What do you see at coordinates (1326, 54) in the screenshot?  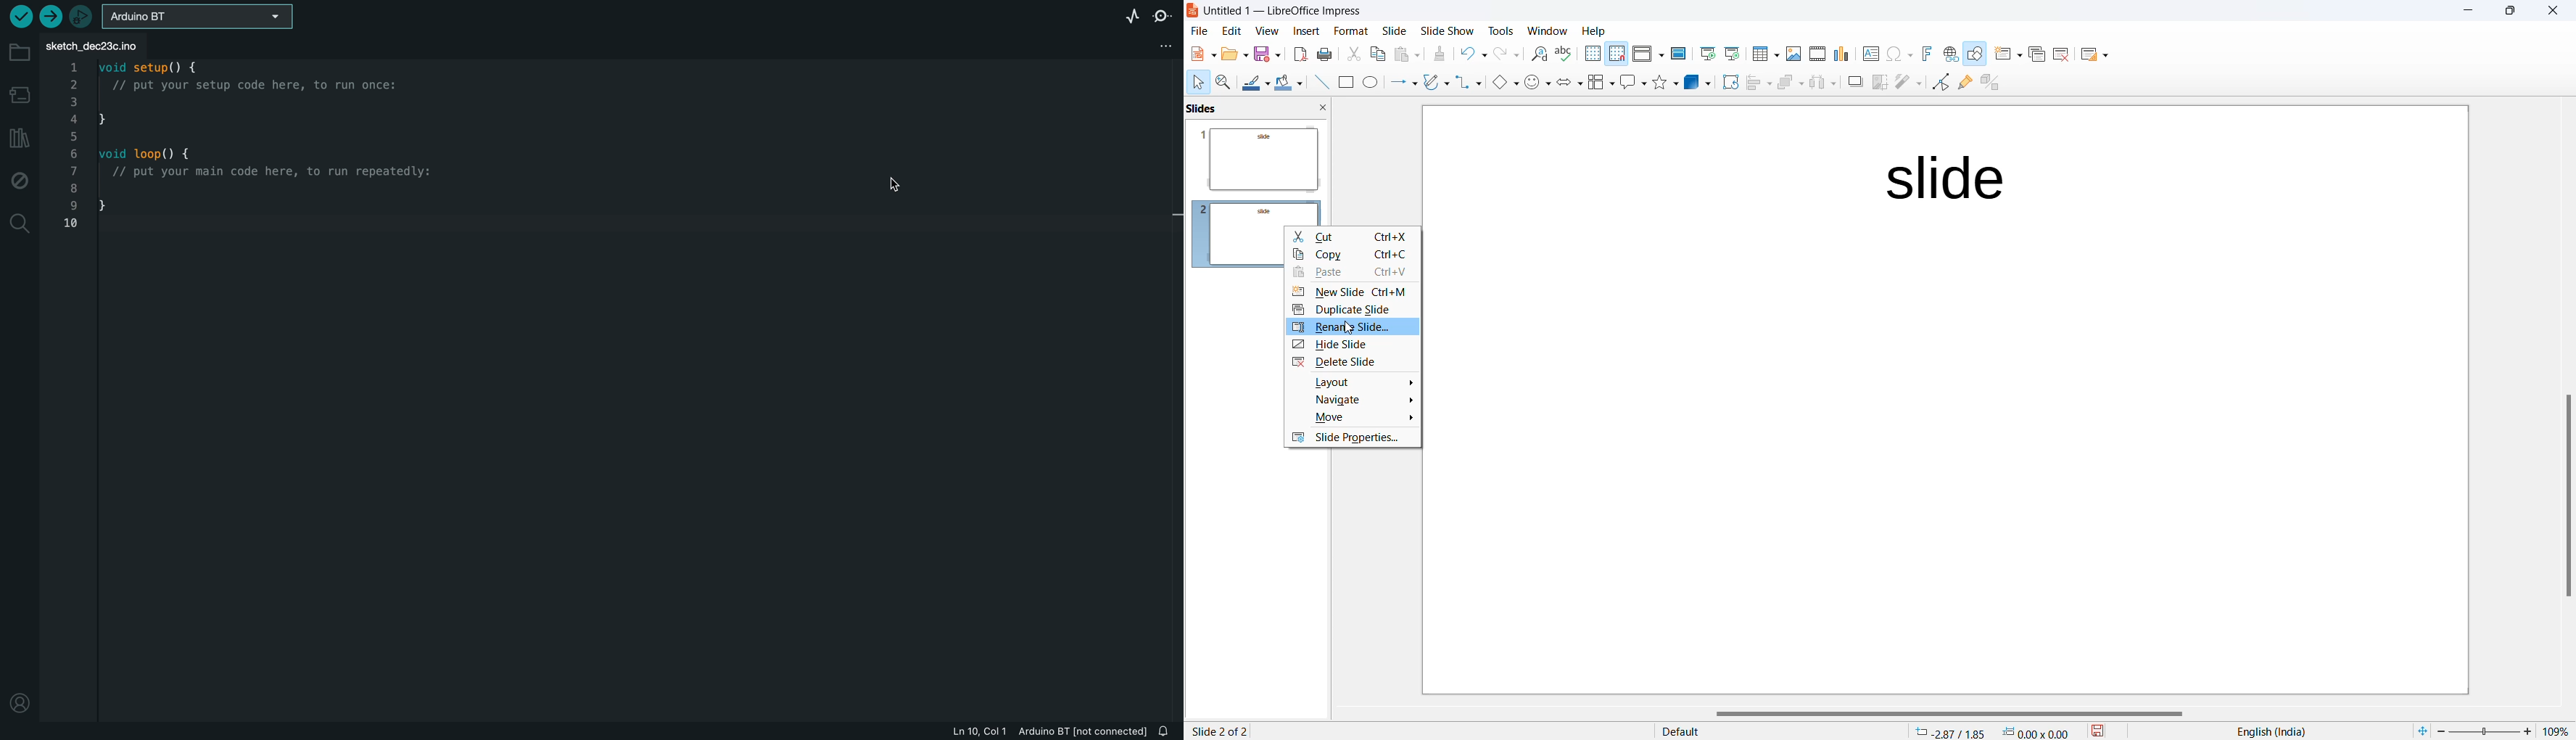 I see `Print` at bounding box center [1326, 54].